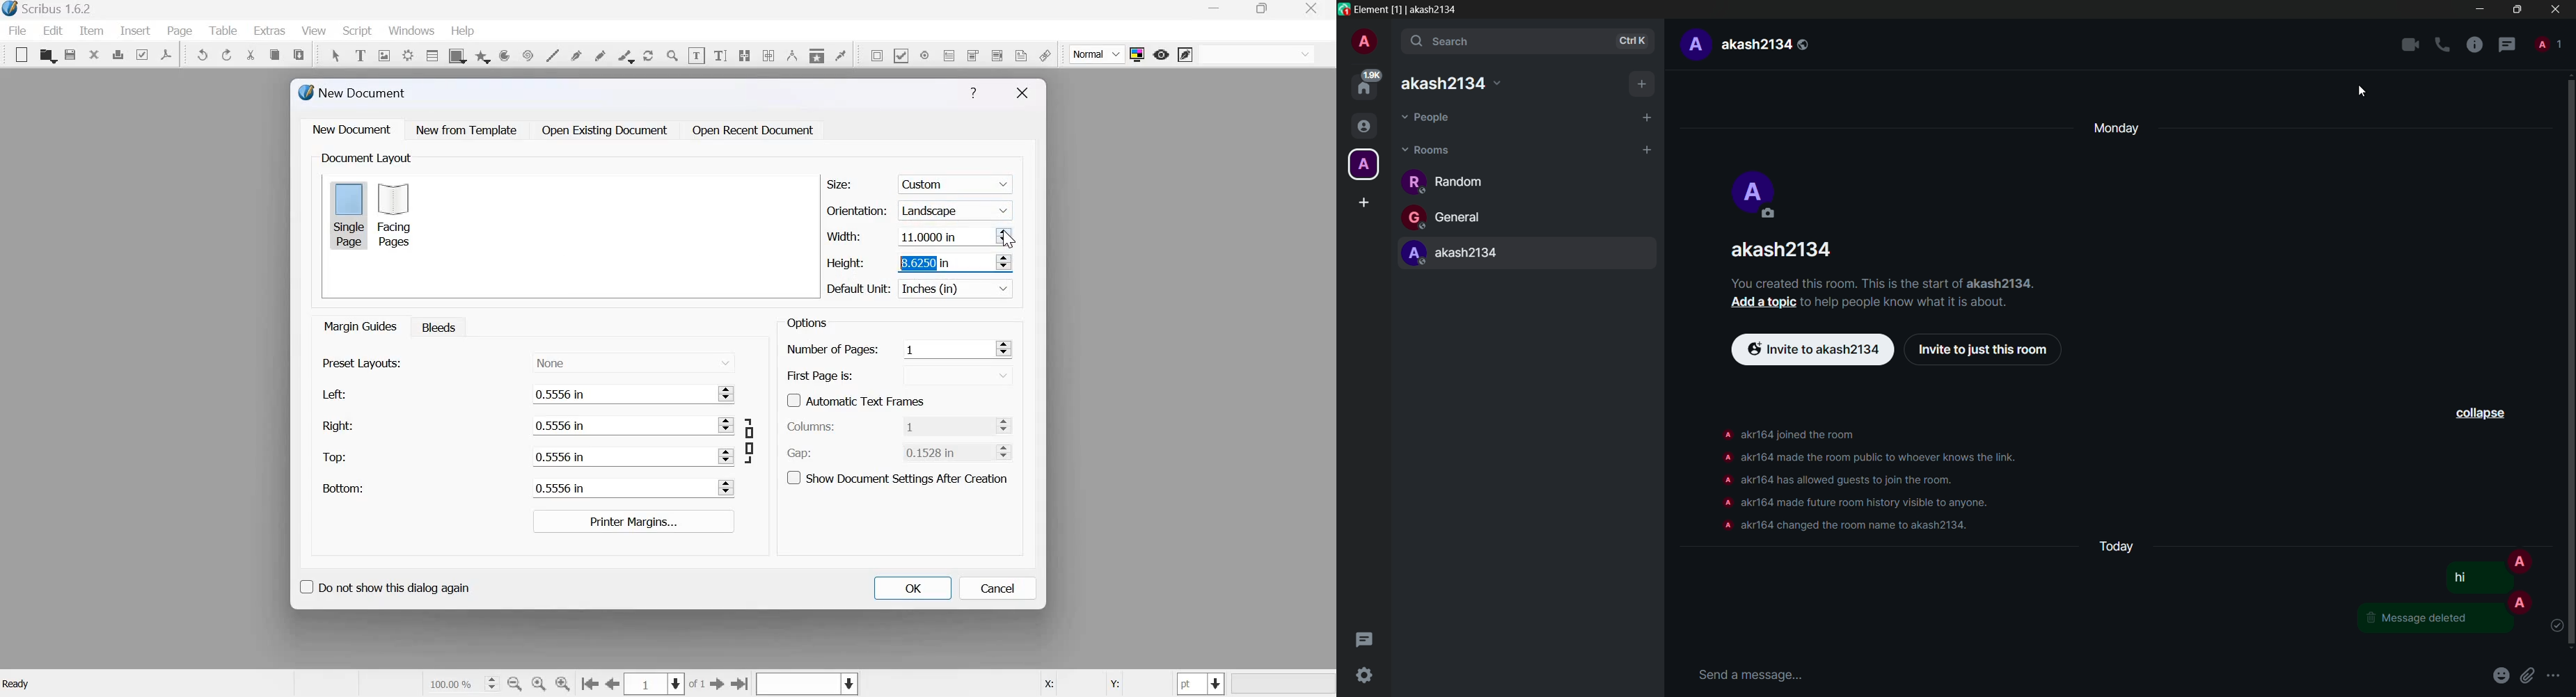 This screenshot has width=2576, height=700. Describe the element at coordinates (225, 31) in the screenshot. I see `Table` at that location.